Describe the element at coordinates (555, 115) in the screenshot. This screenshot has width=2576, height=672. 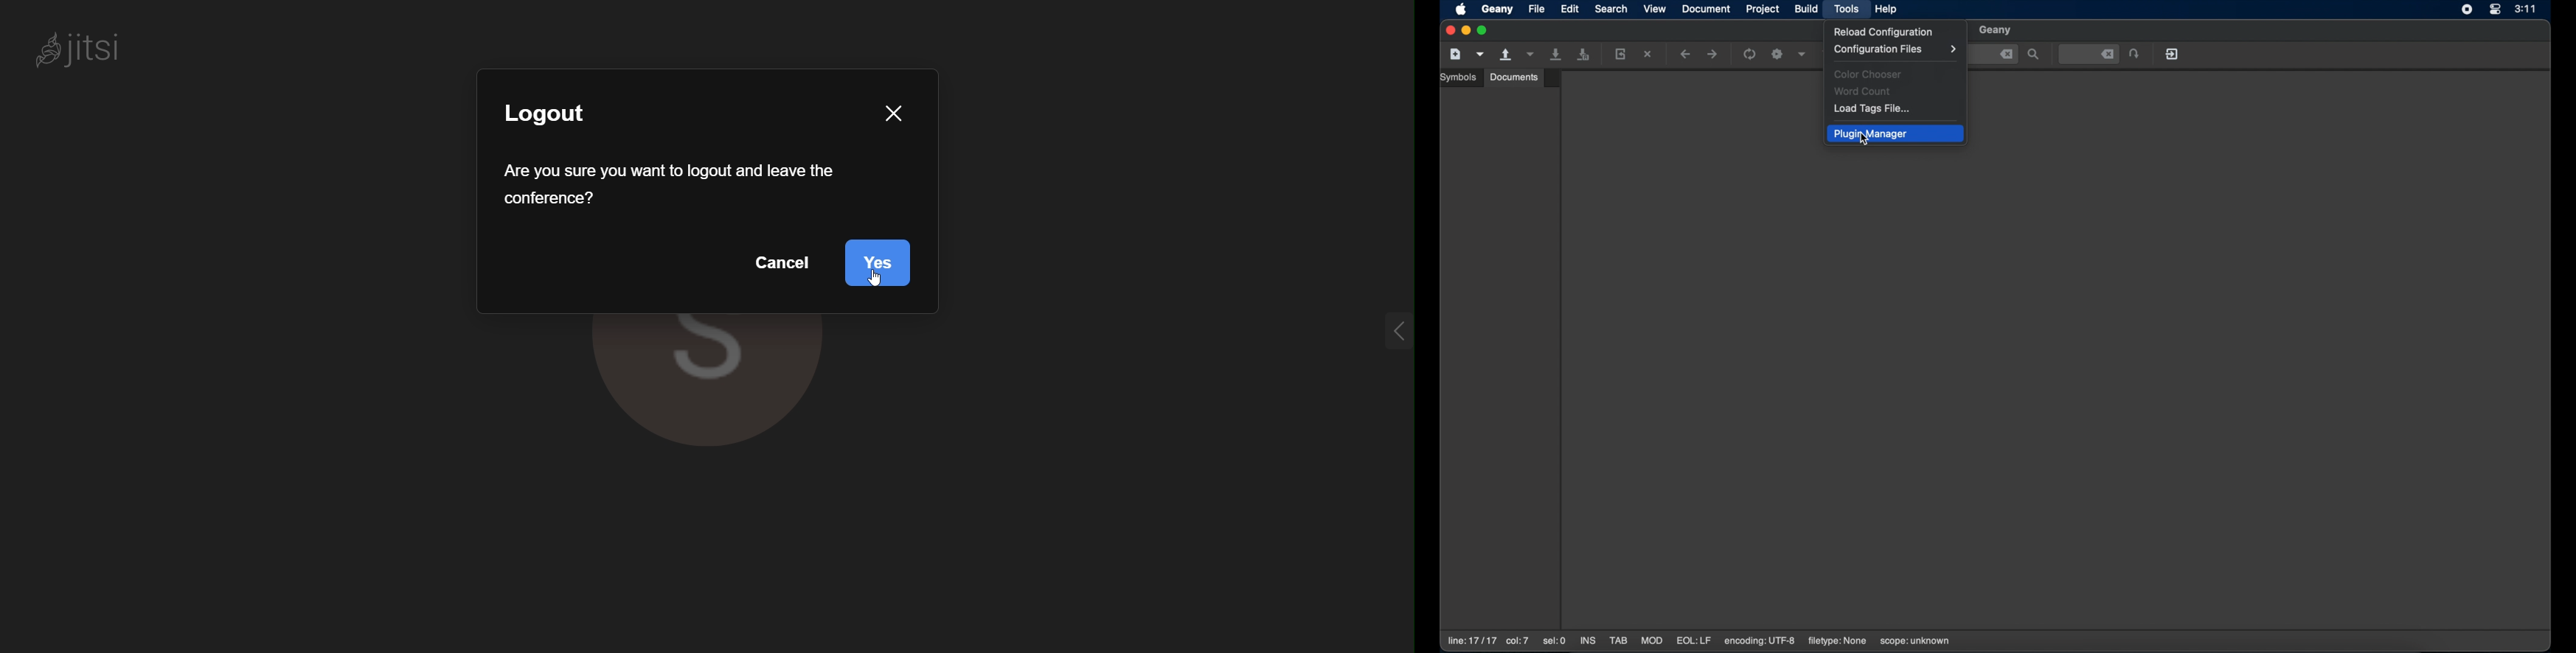
I see `logout` at that location.